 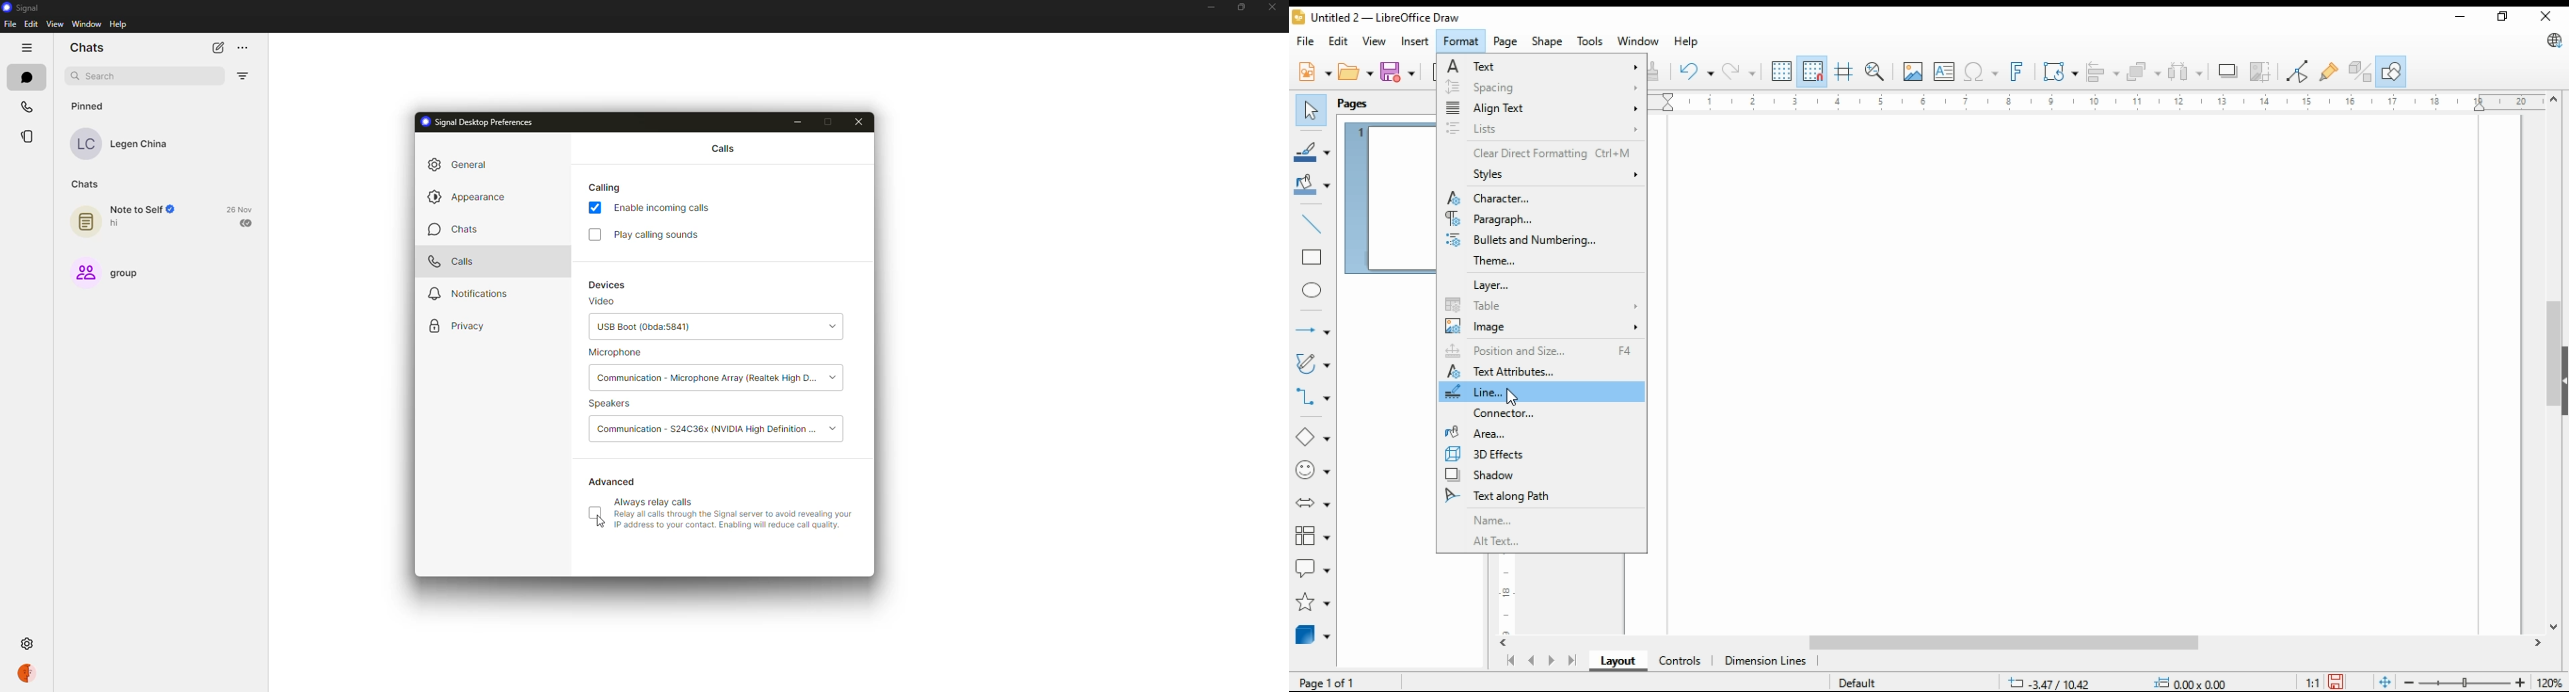 I want to click on pinned, so click(x=89, y=106).